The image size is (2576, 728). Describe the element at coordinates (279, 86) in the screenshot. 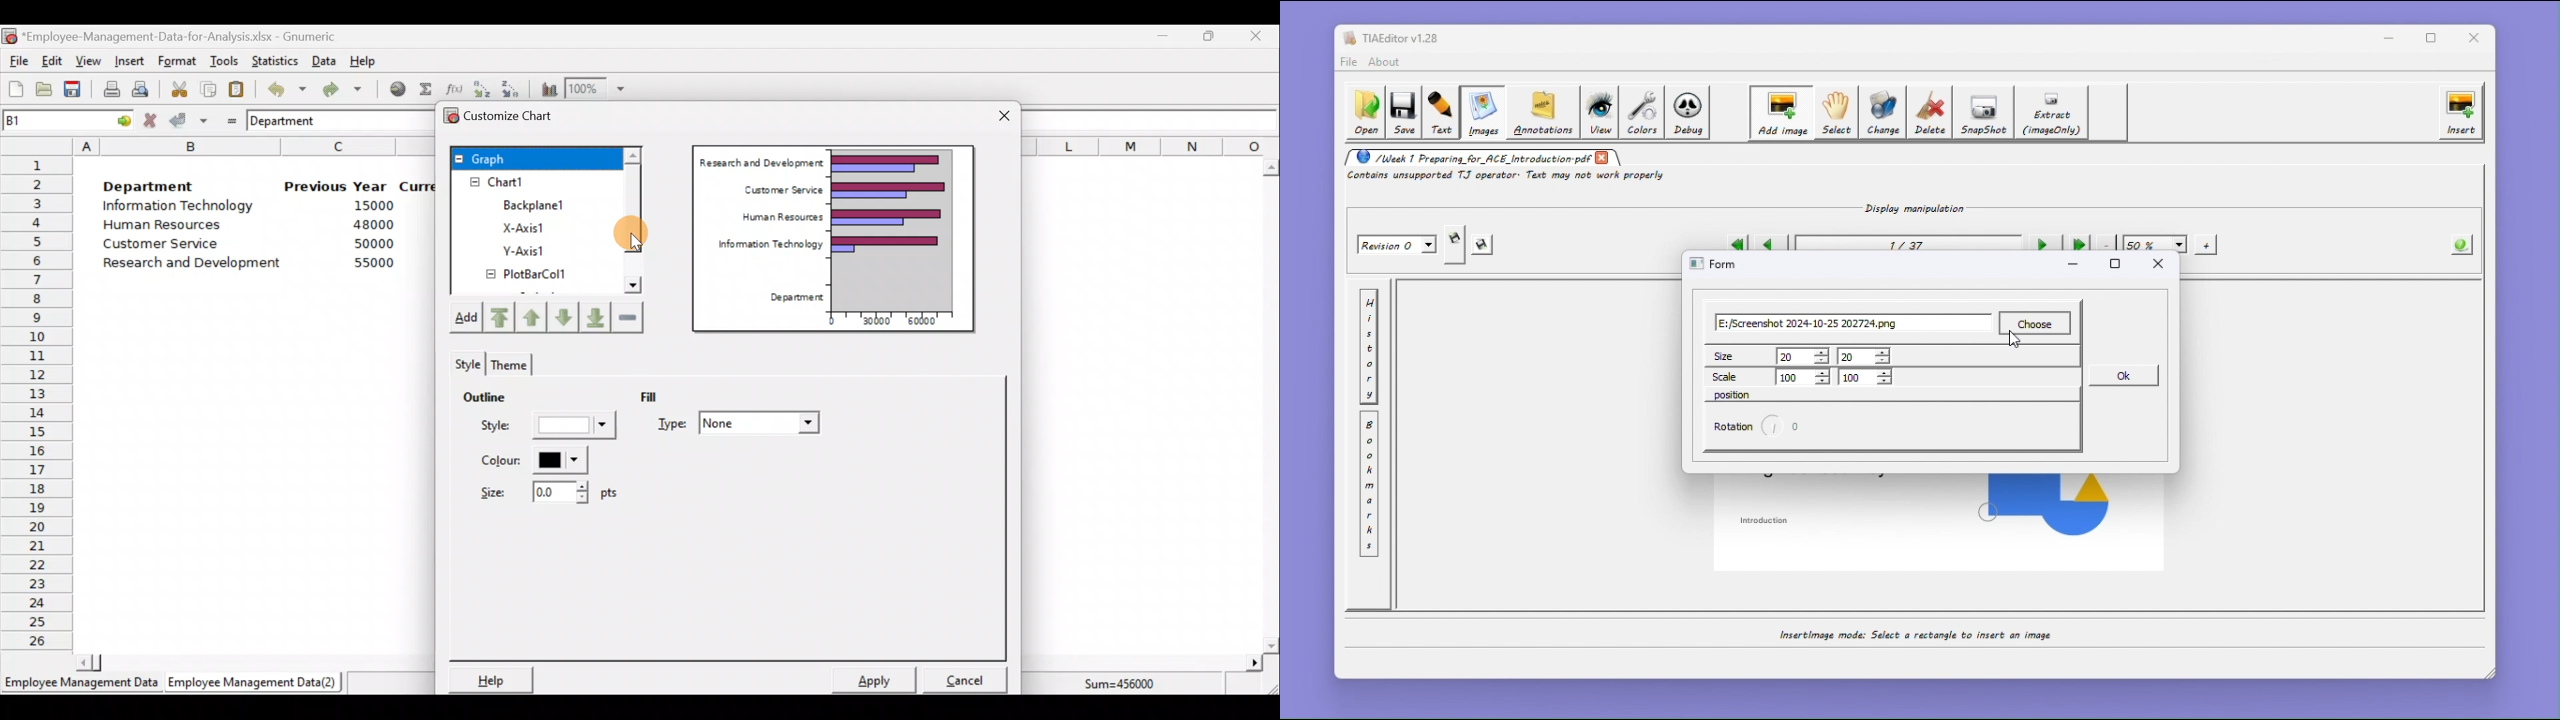

I see `Undo last action` at that location.